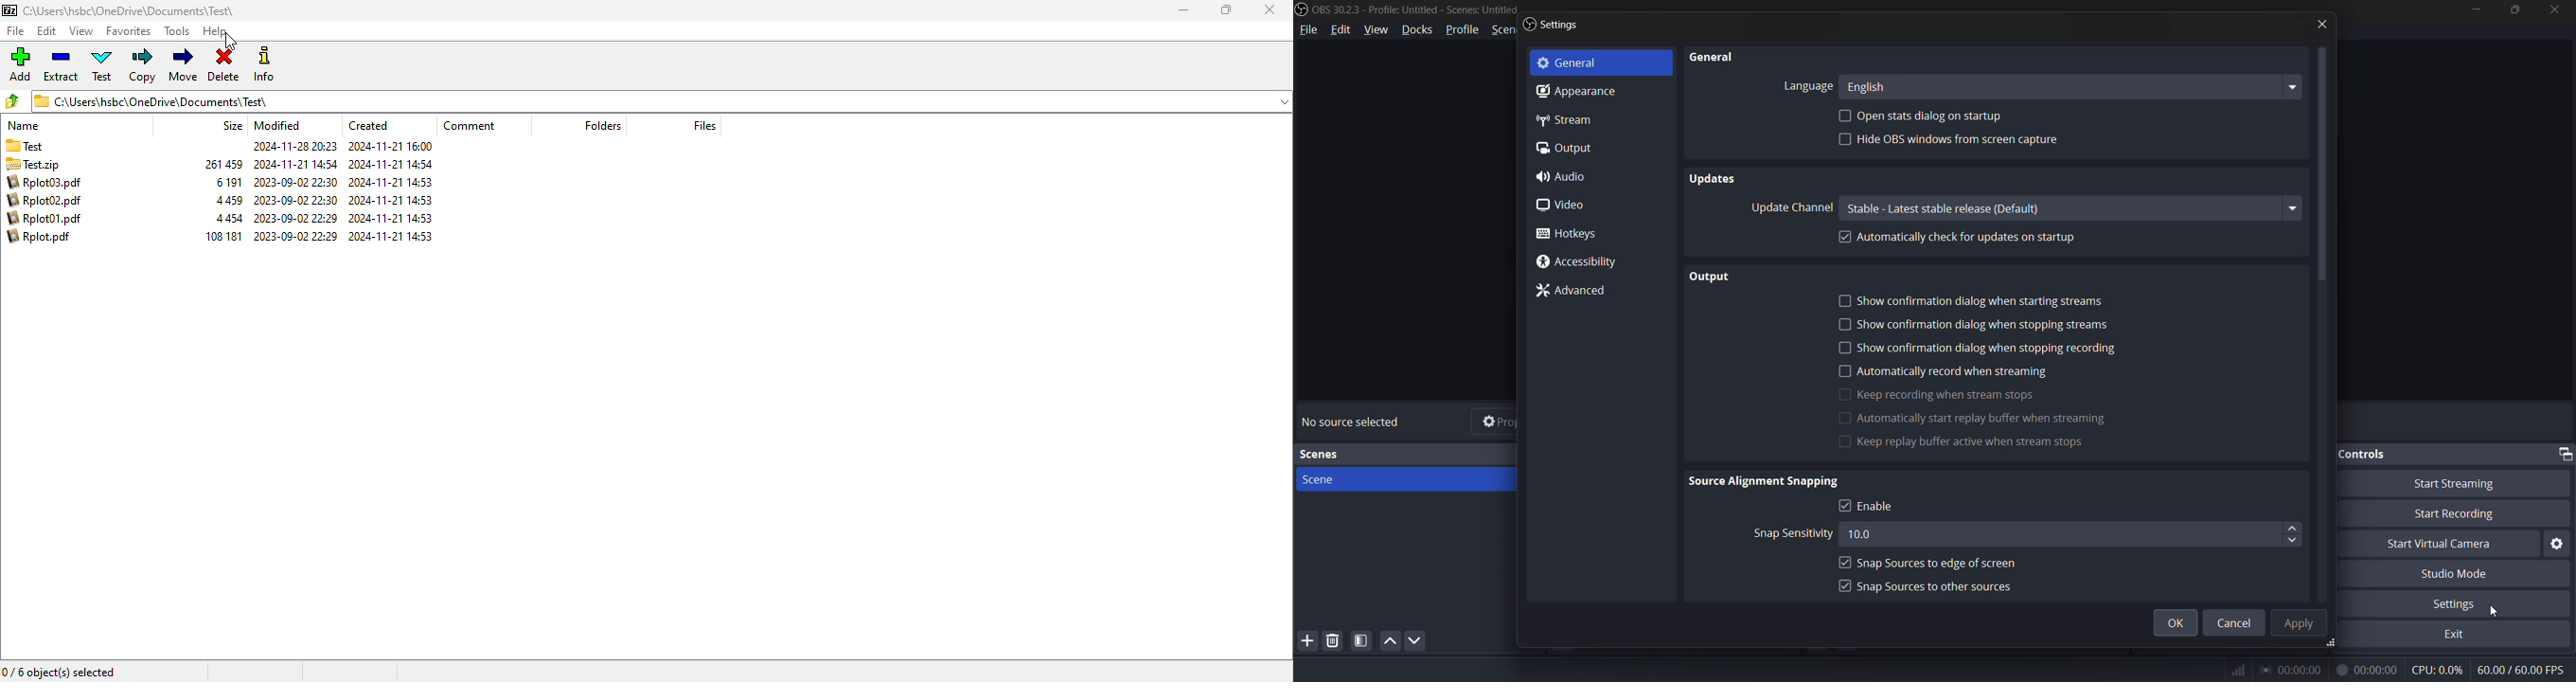 The width and height of the screenshot is (2576, 700). Describe the element at coordinates (21, 63) in the screenshot. I see `add` at that location.